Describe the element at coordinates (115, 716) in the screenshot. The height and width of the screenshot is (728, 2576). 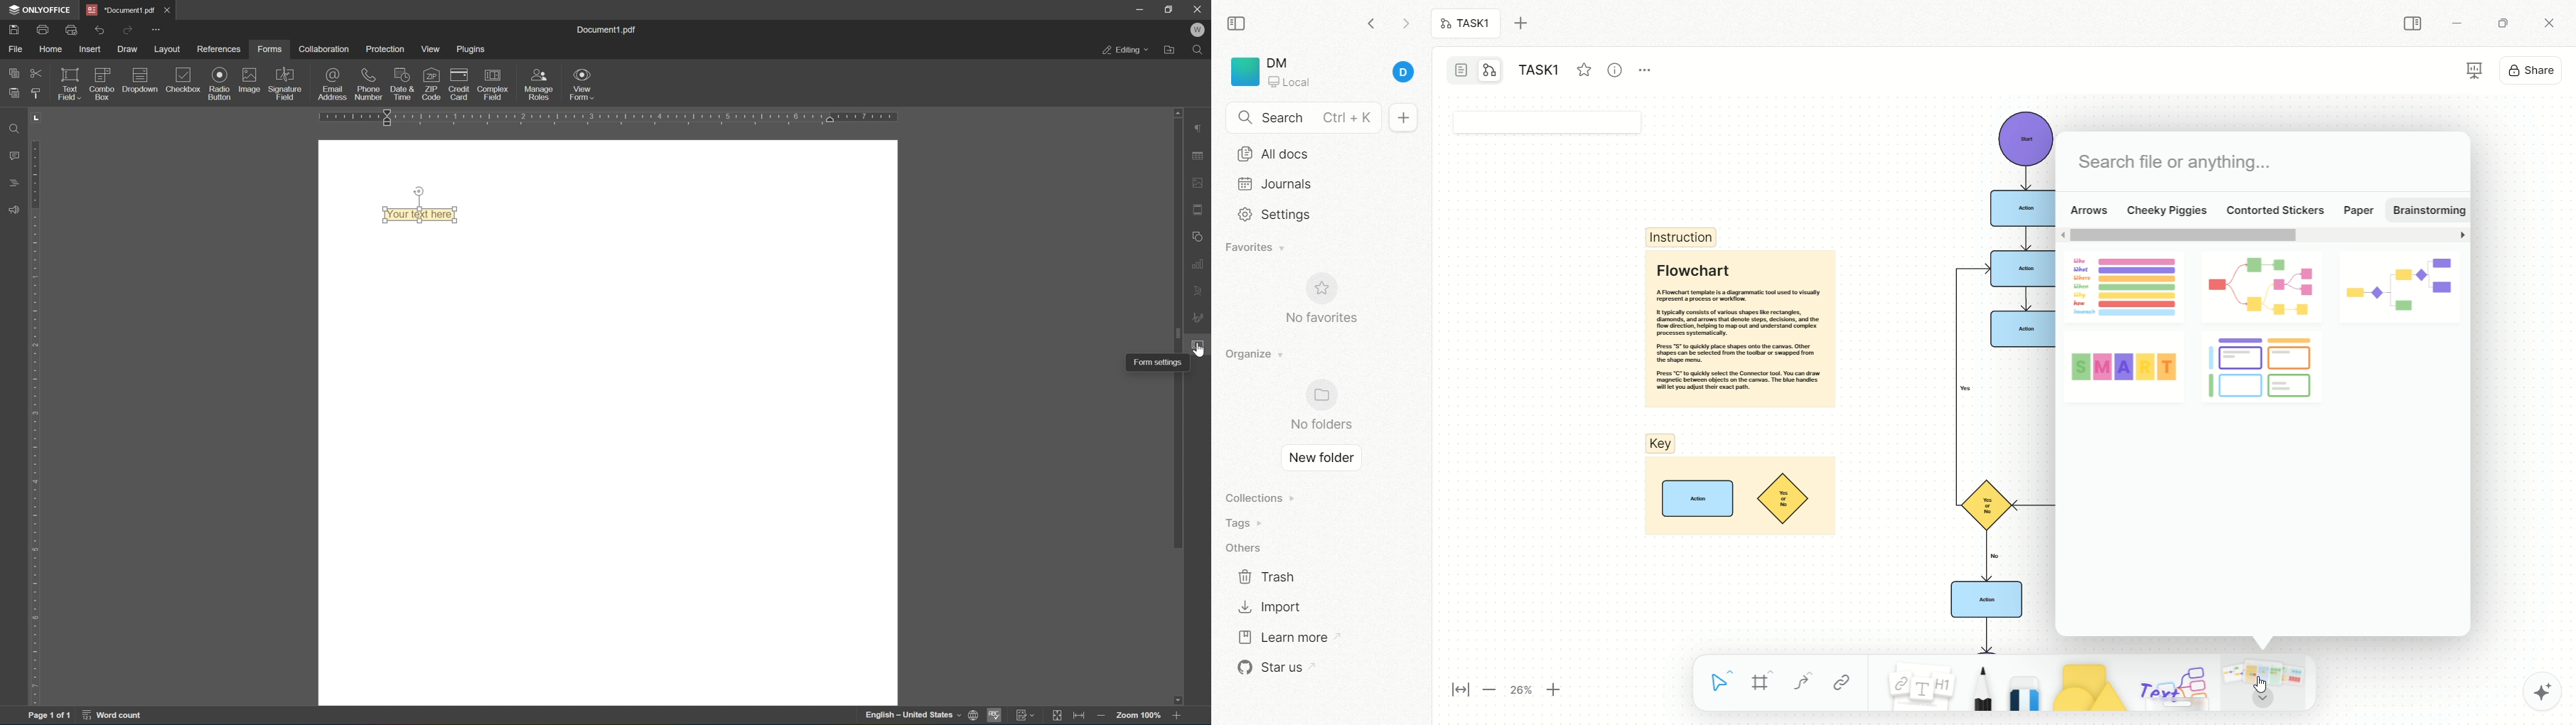
I see `word count` at that location.